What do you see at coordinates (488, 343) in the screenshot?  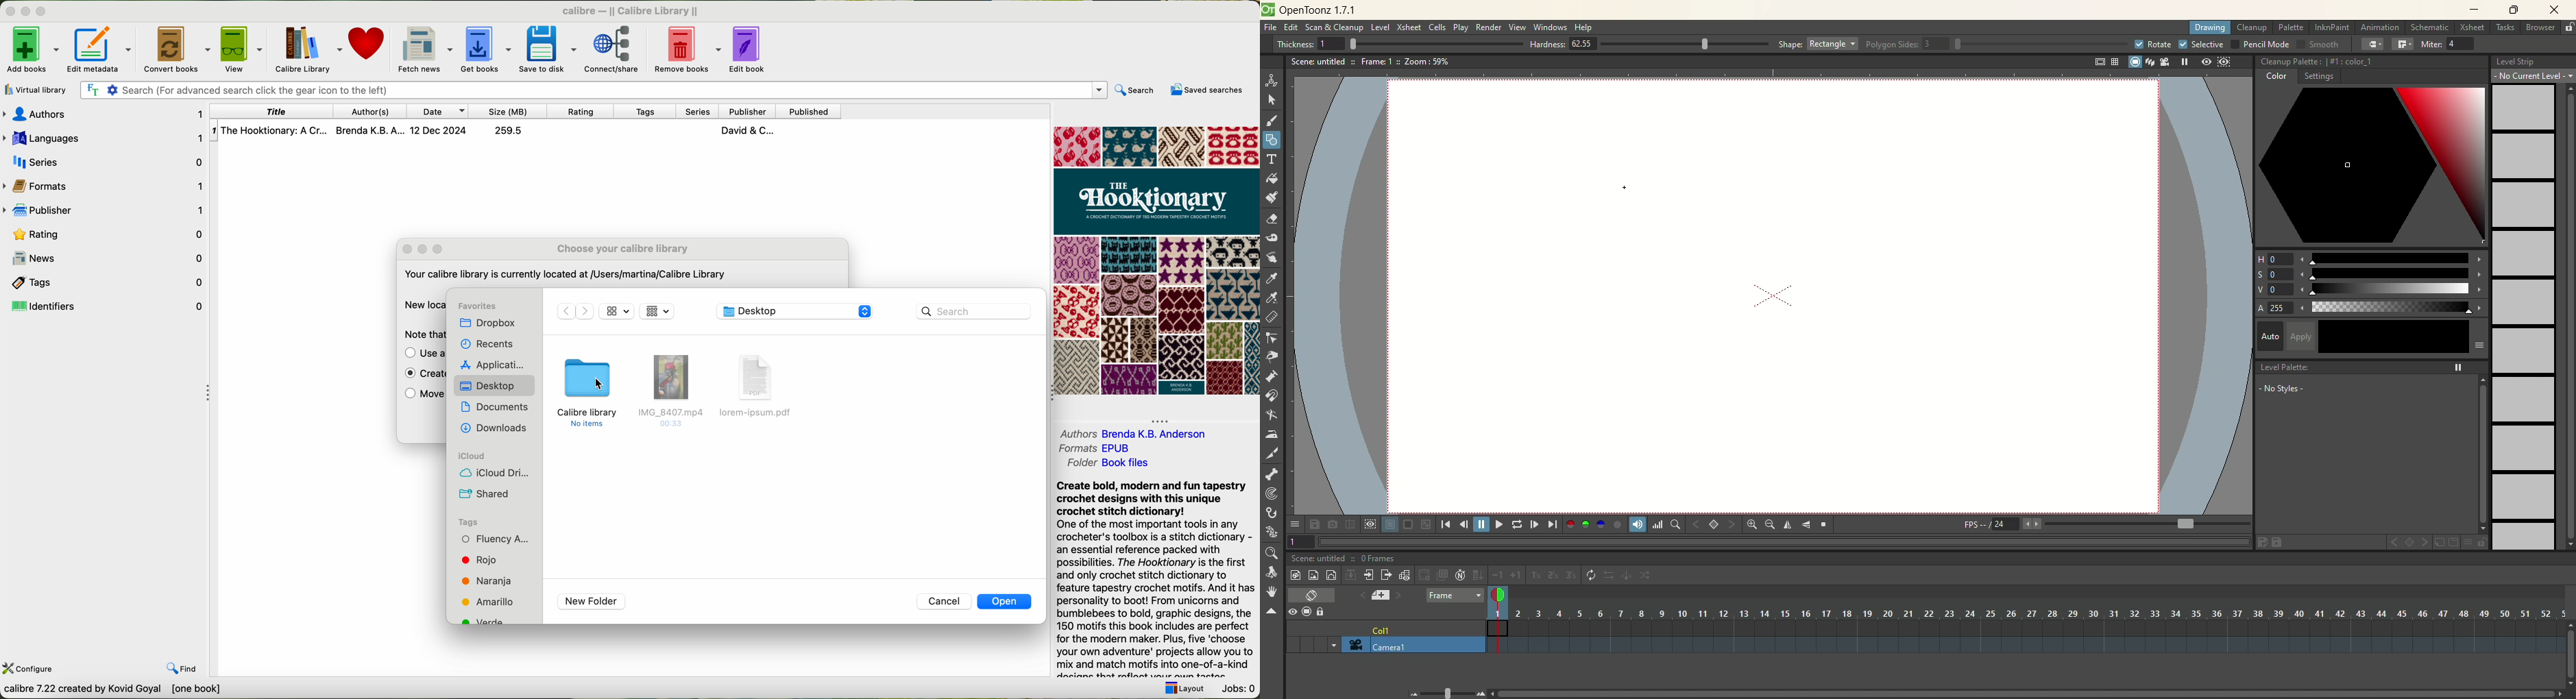 I see `recents` at bounding box center [488, 343].